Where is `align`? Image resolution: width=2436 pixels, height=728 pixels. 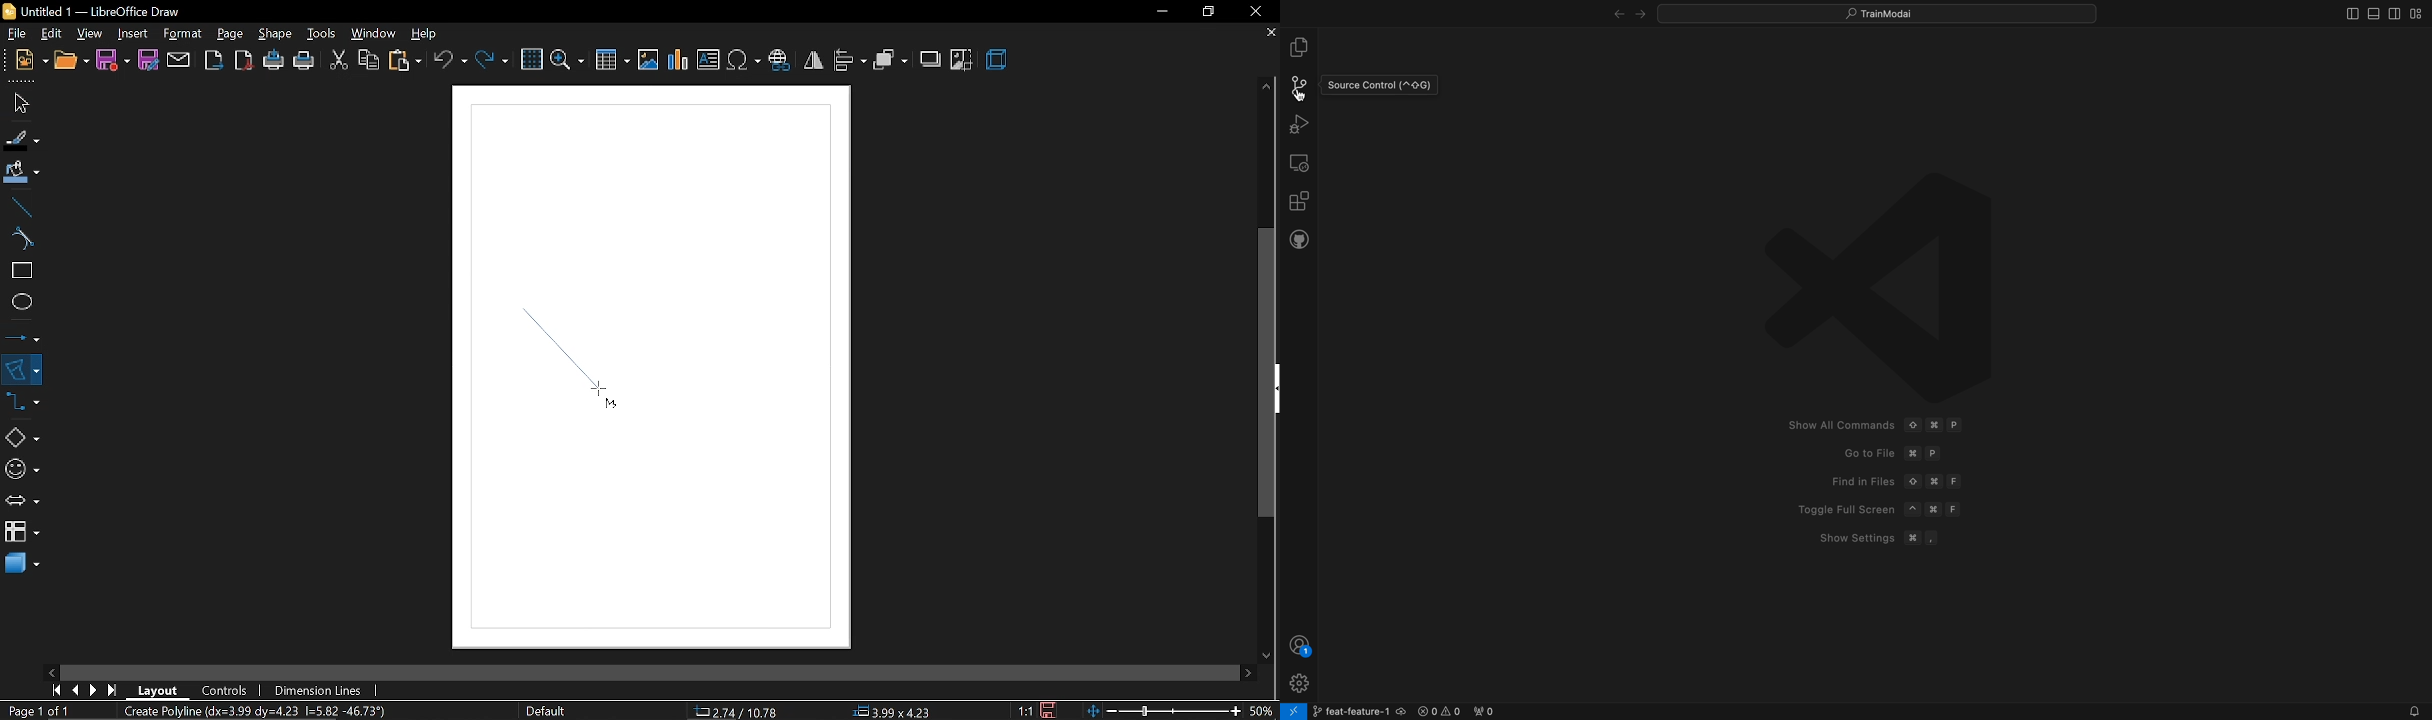
align is located at coordinates (849, 59).